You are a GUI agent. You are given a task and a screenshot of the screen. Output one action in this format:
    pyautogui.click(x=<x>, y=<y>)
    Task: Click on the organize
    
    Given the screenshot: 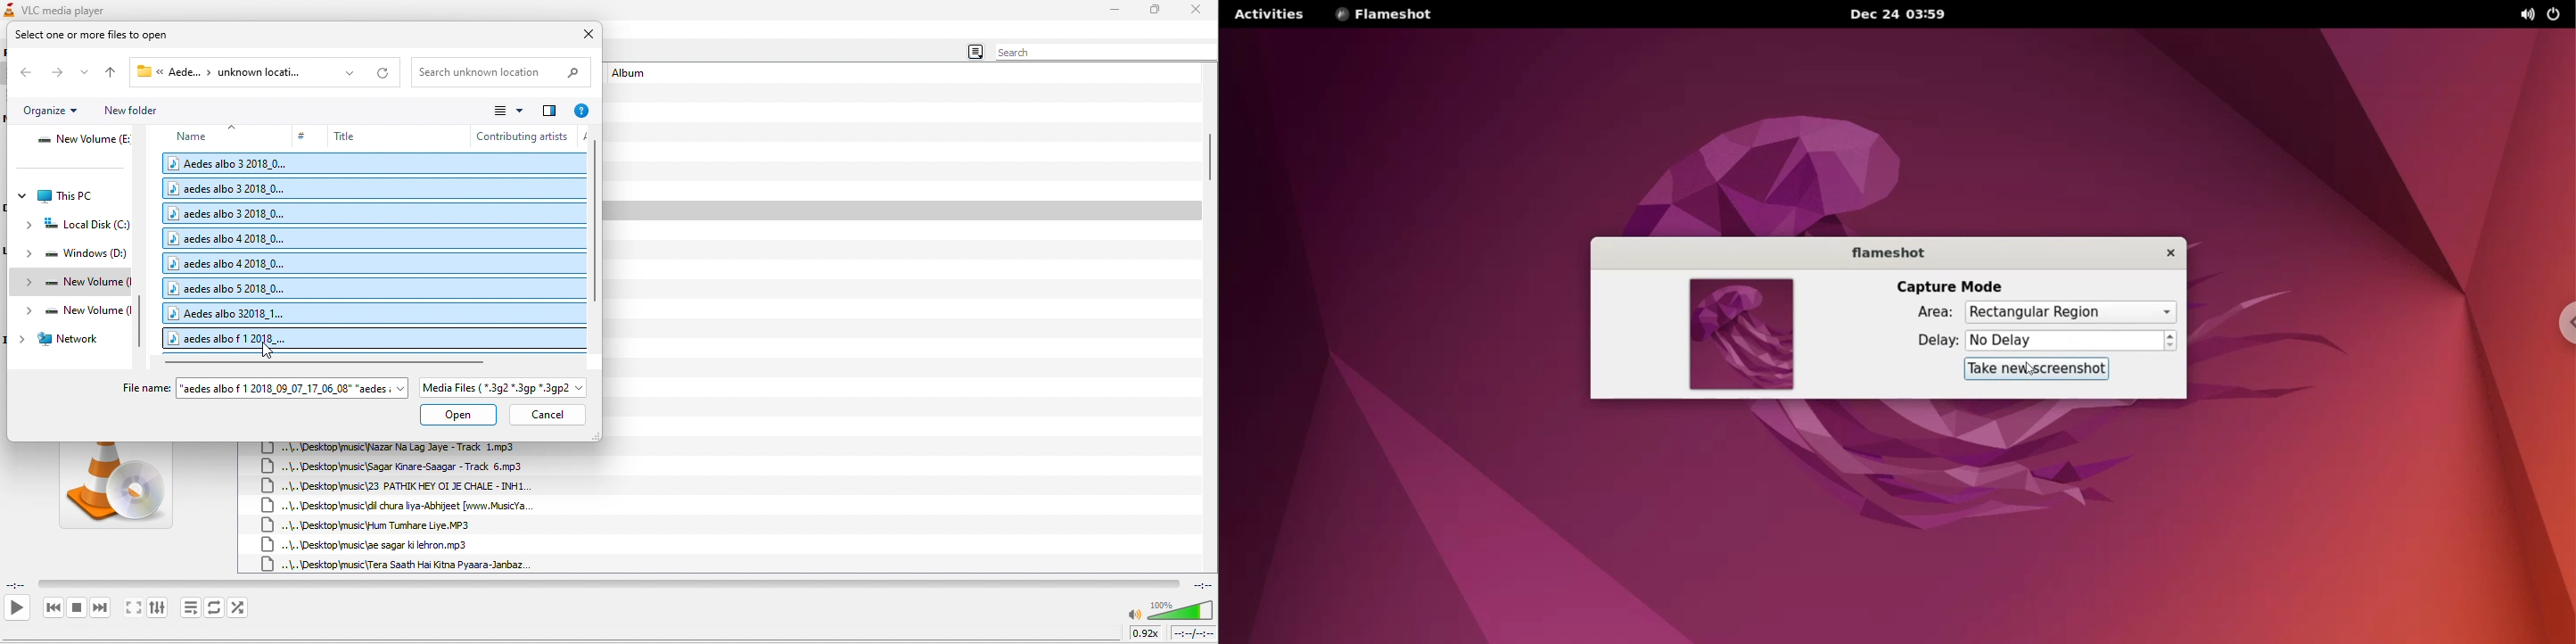 What is the action you would take?
    pyautogui.click(x=52, y=111)
    